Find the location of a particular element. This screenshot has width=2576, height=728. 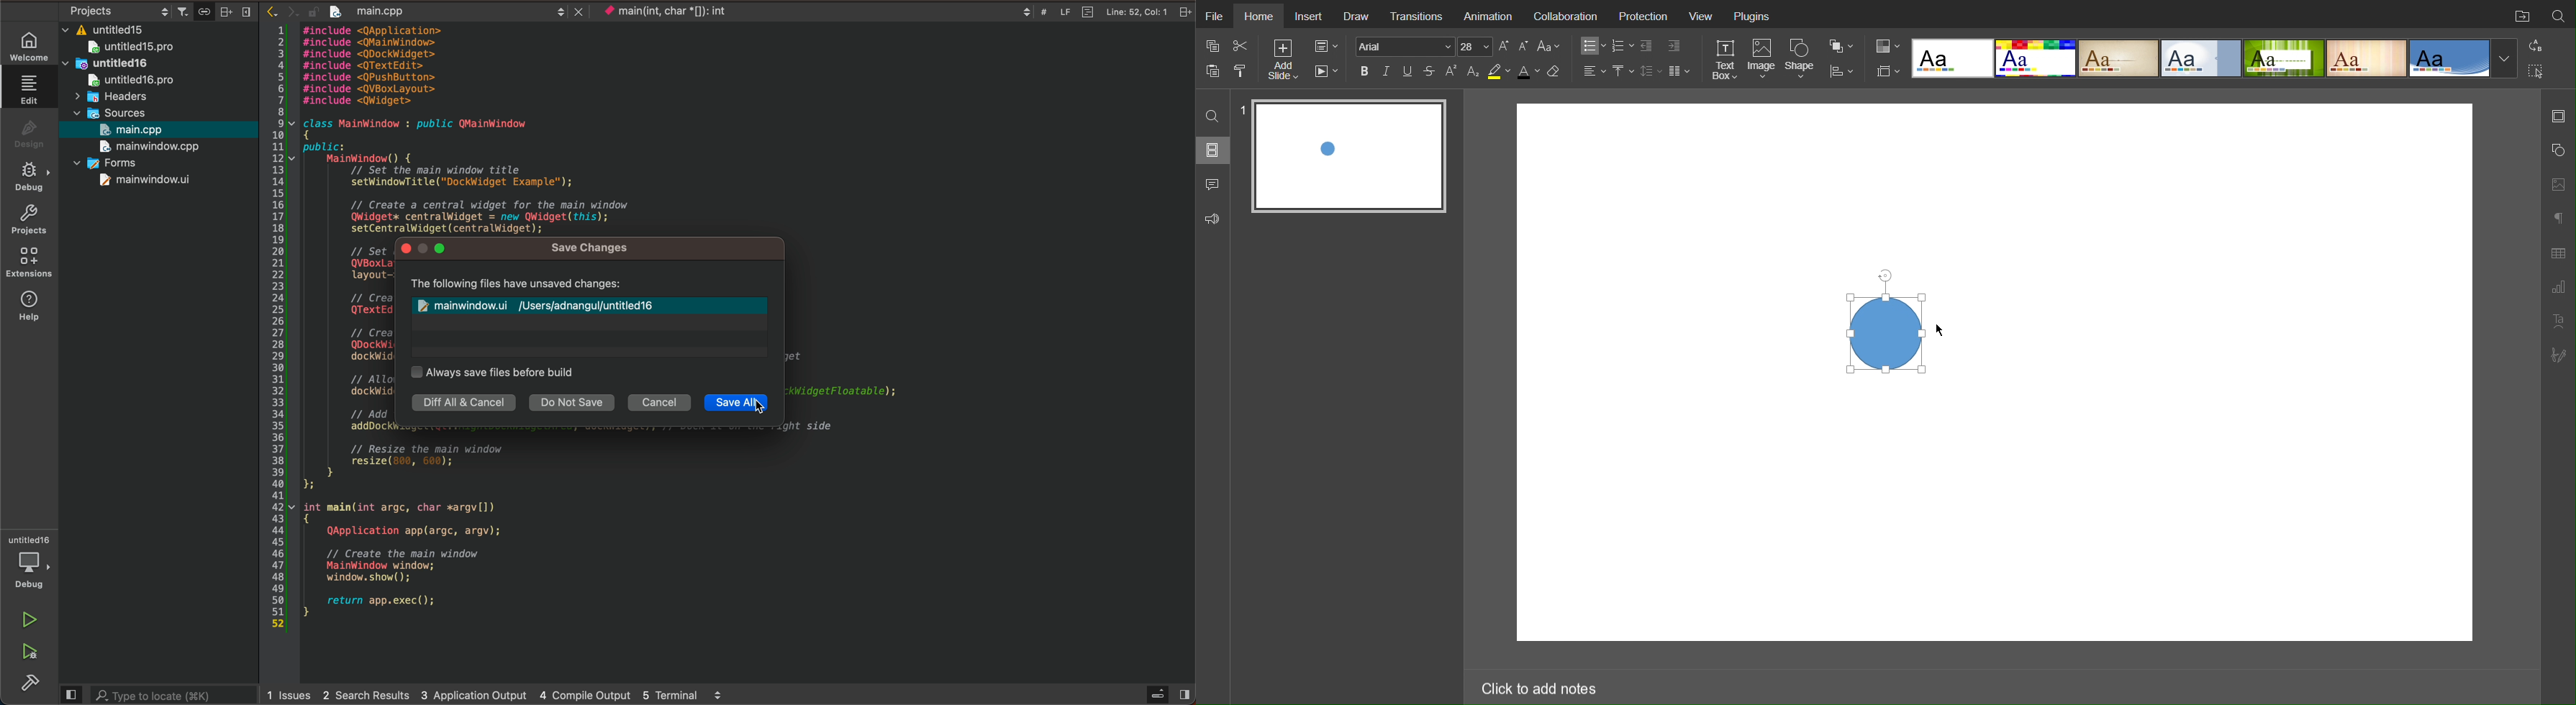

cursor is located at coordinates (762, 406).